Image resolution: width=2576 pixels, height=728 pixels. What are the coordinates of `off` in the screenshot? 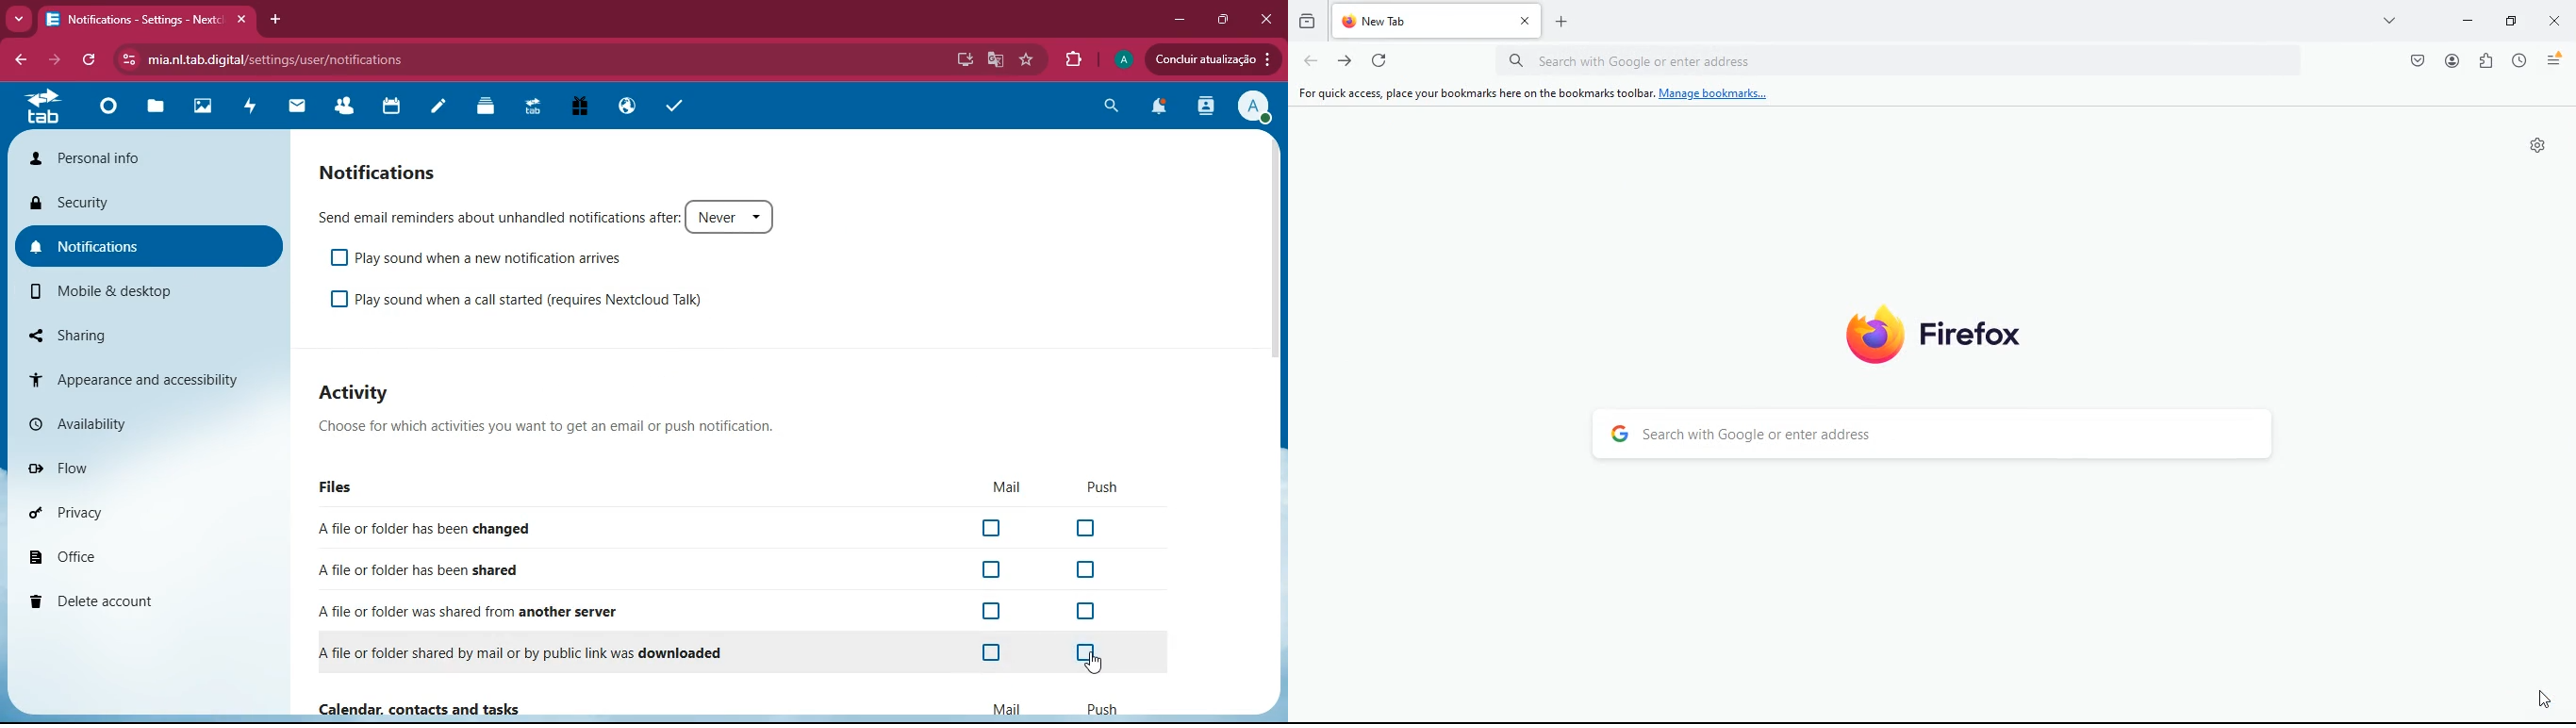 It's located at (990, 530).